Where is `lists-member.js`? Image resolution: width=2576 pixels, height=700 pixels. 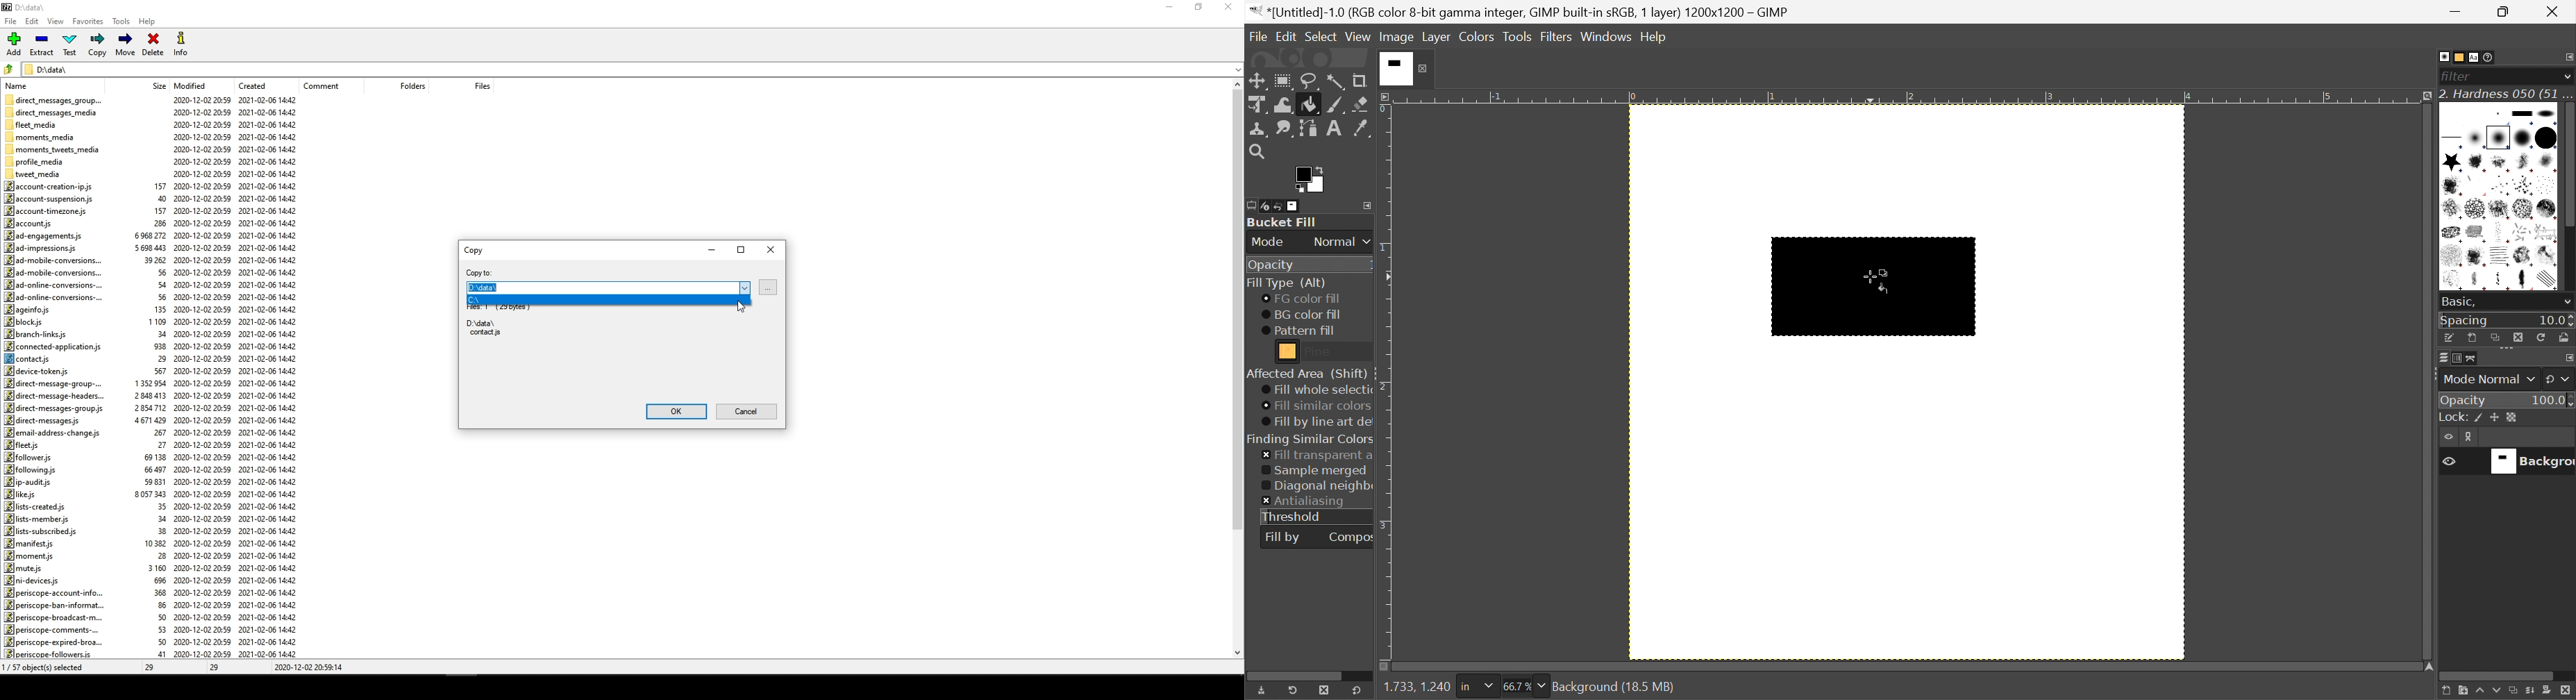
lists-member.js is located at coordinates (36, 519).